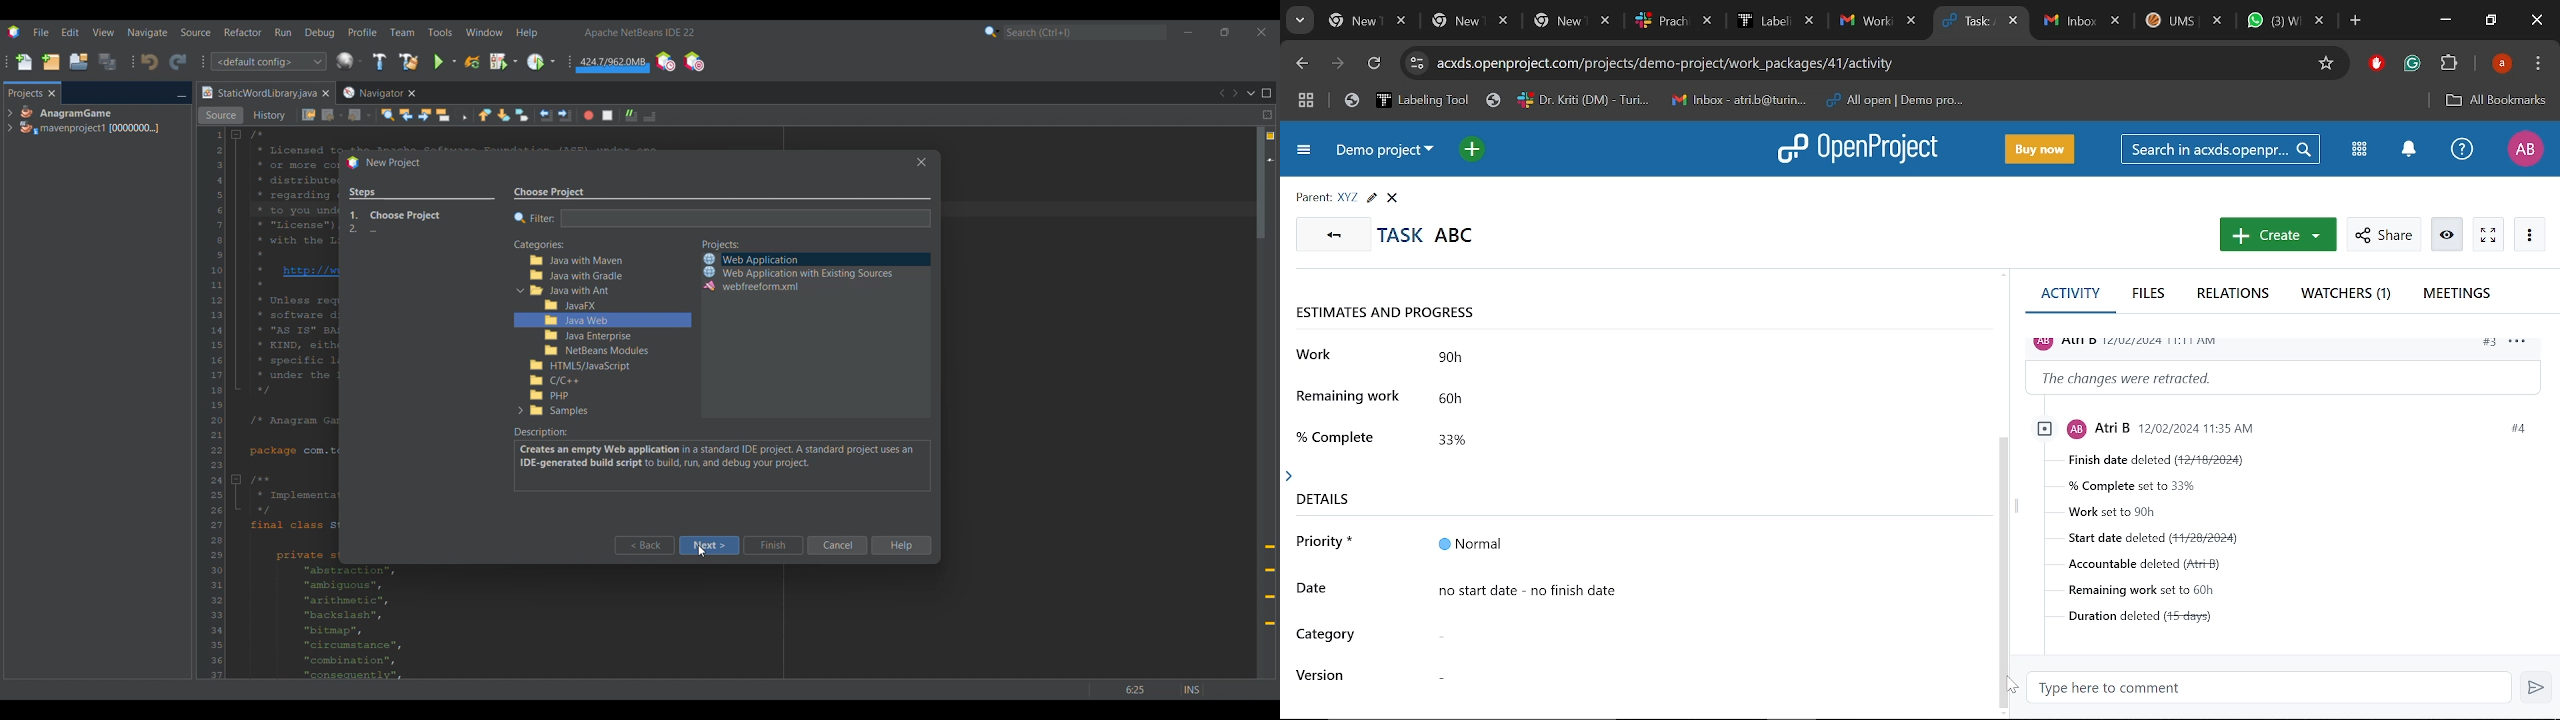  Describe the element at coordinates (2523, 149) in the screenshot. I see `Profile` at that location.